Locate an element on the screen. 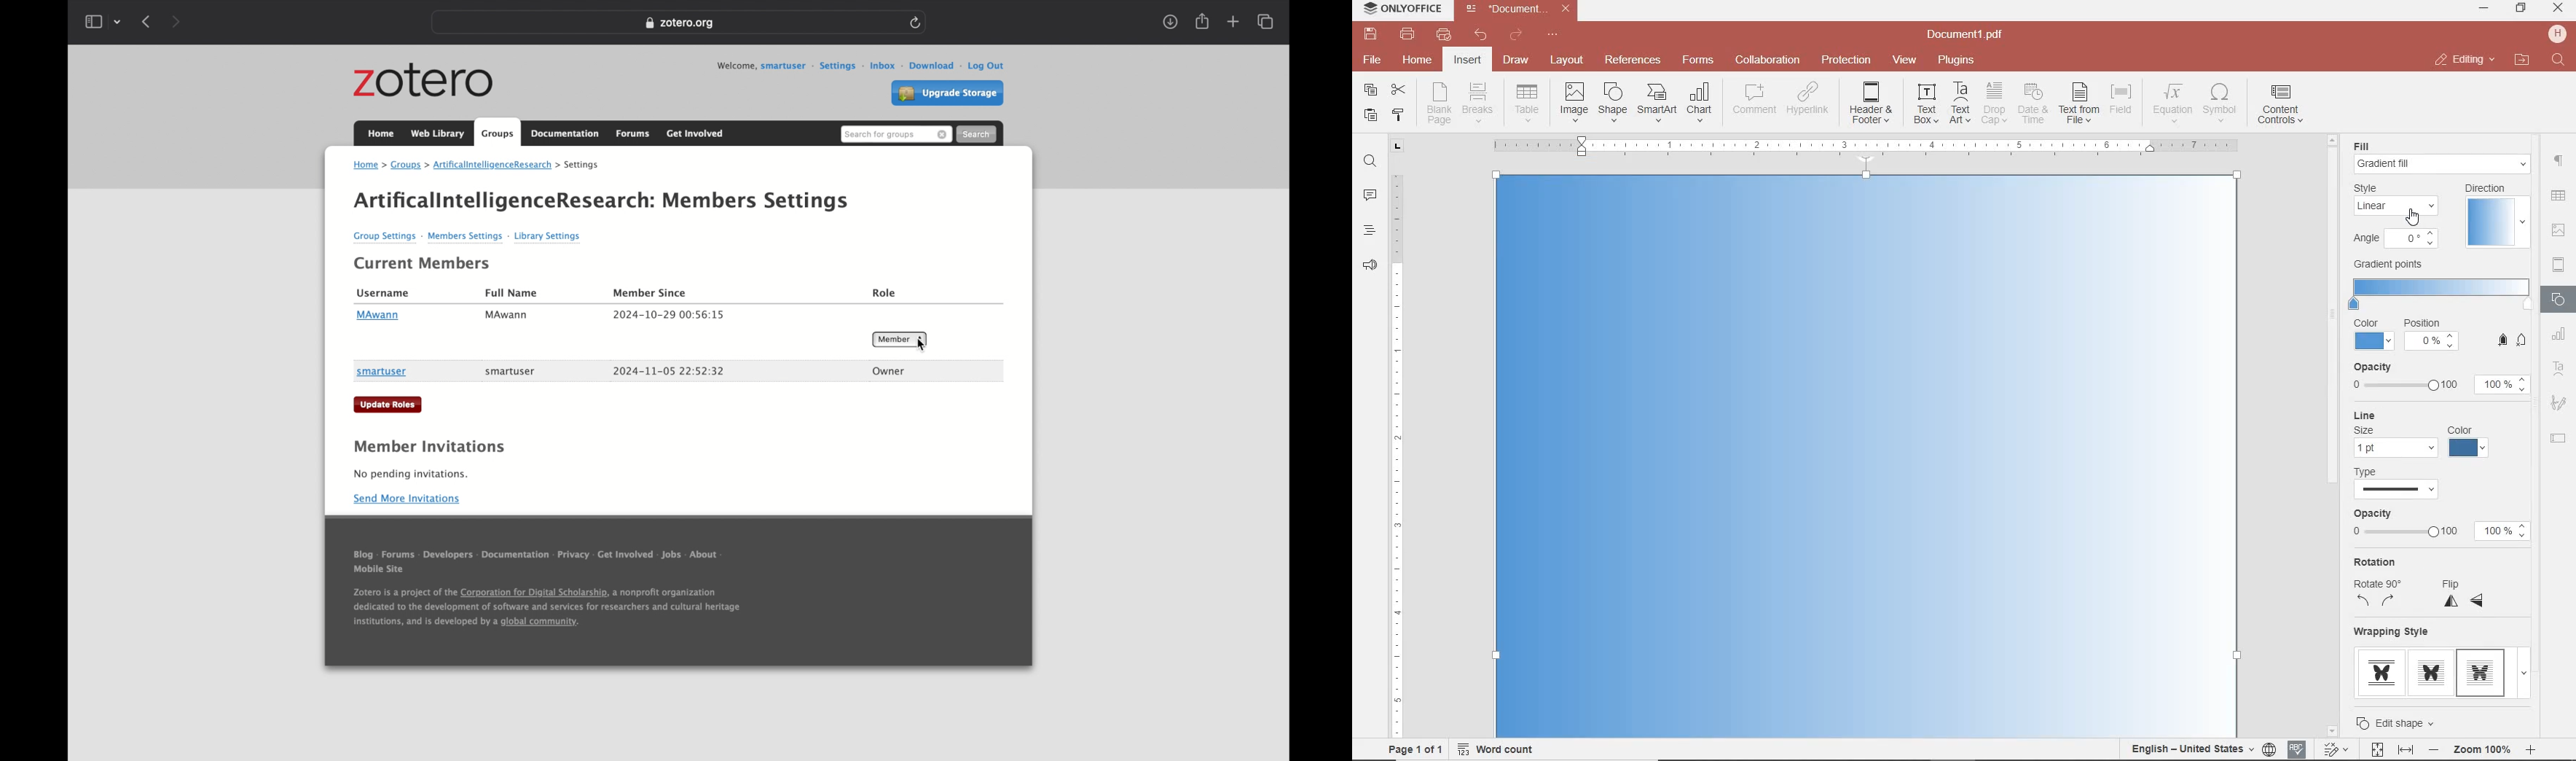  group settings is located at coordinates (387, 238).